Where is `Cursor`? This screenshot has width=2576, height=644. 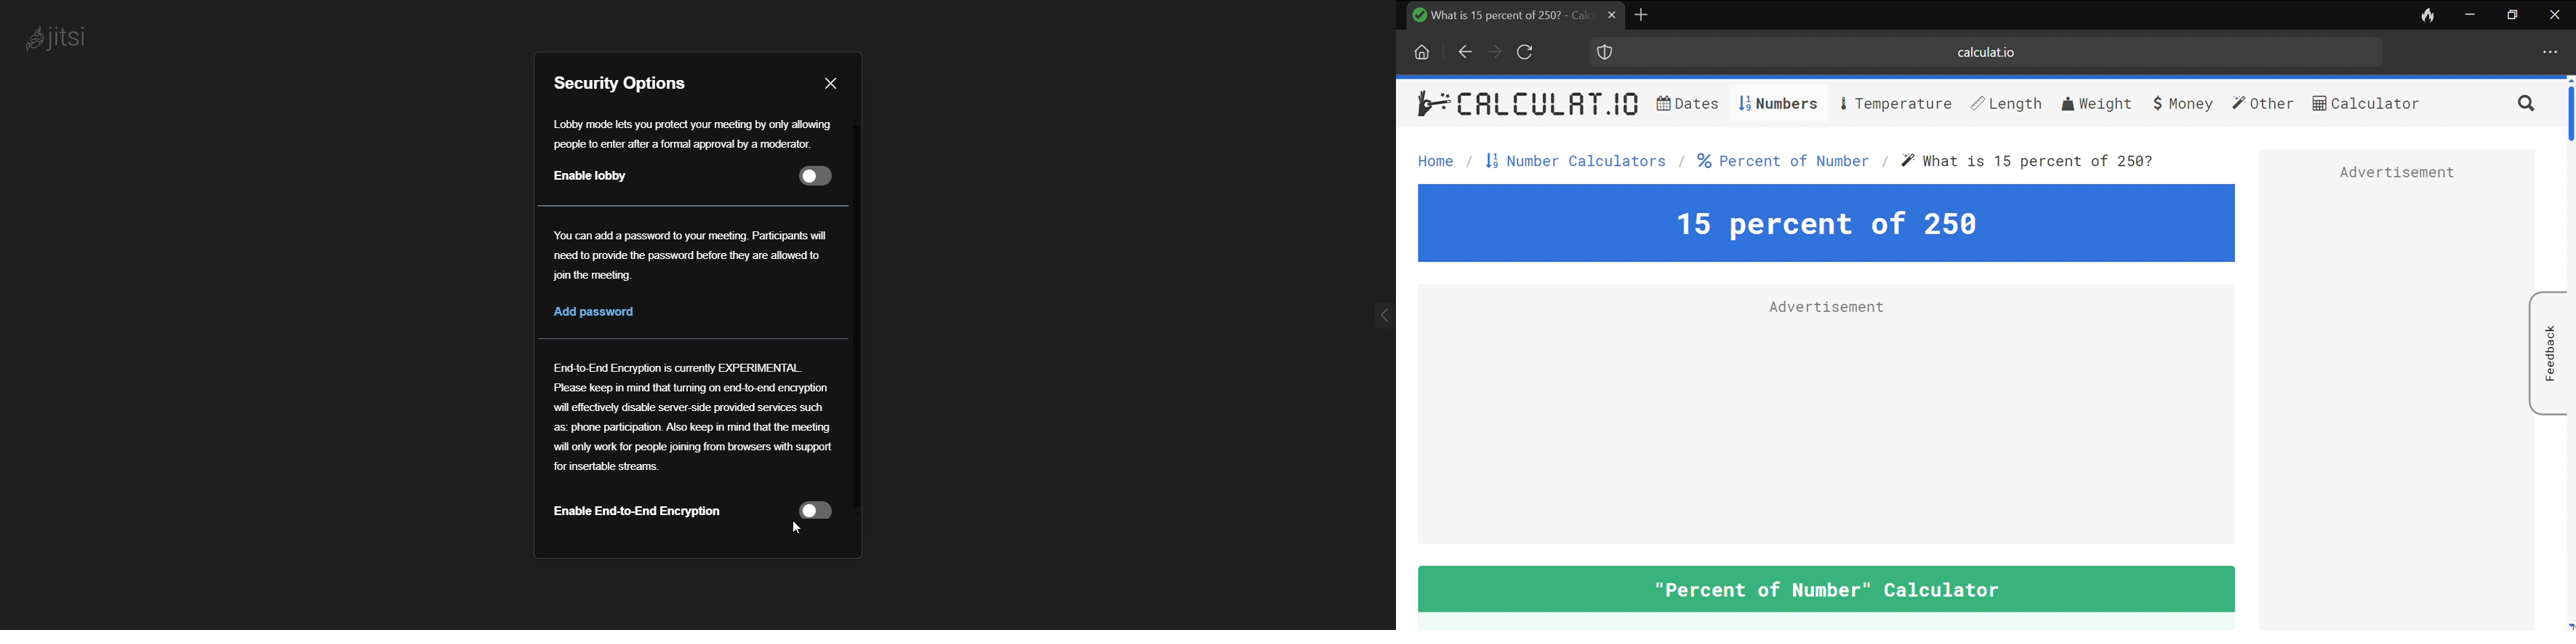
Cursor is located at coordinates (802, 530).